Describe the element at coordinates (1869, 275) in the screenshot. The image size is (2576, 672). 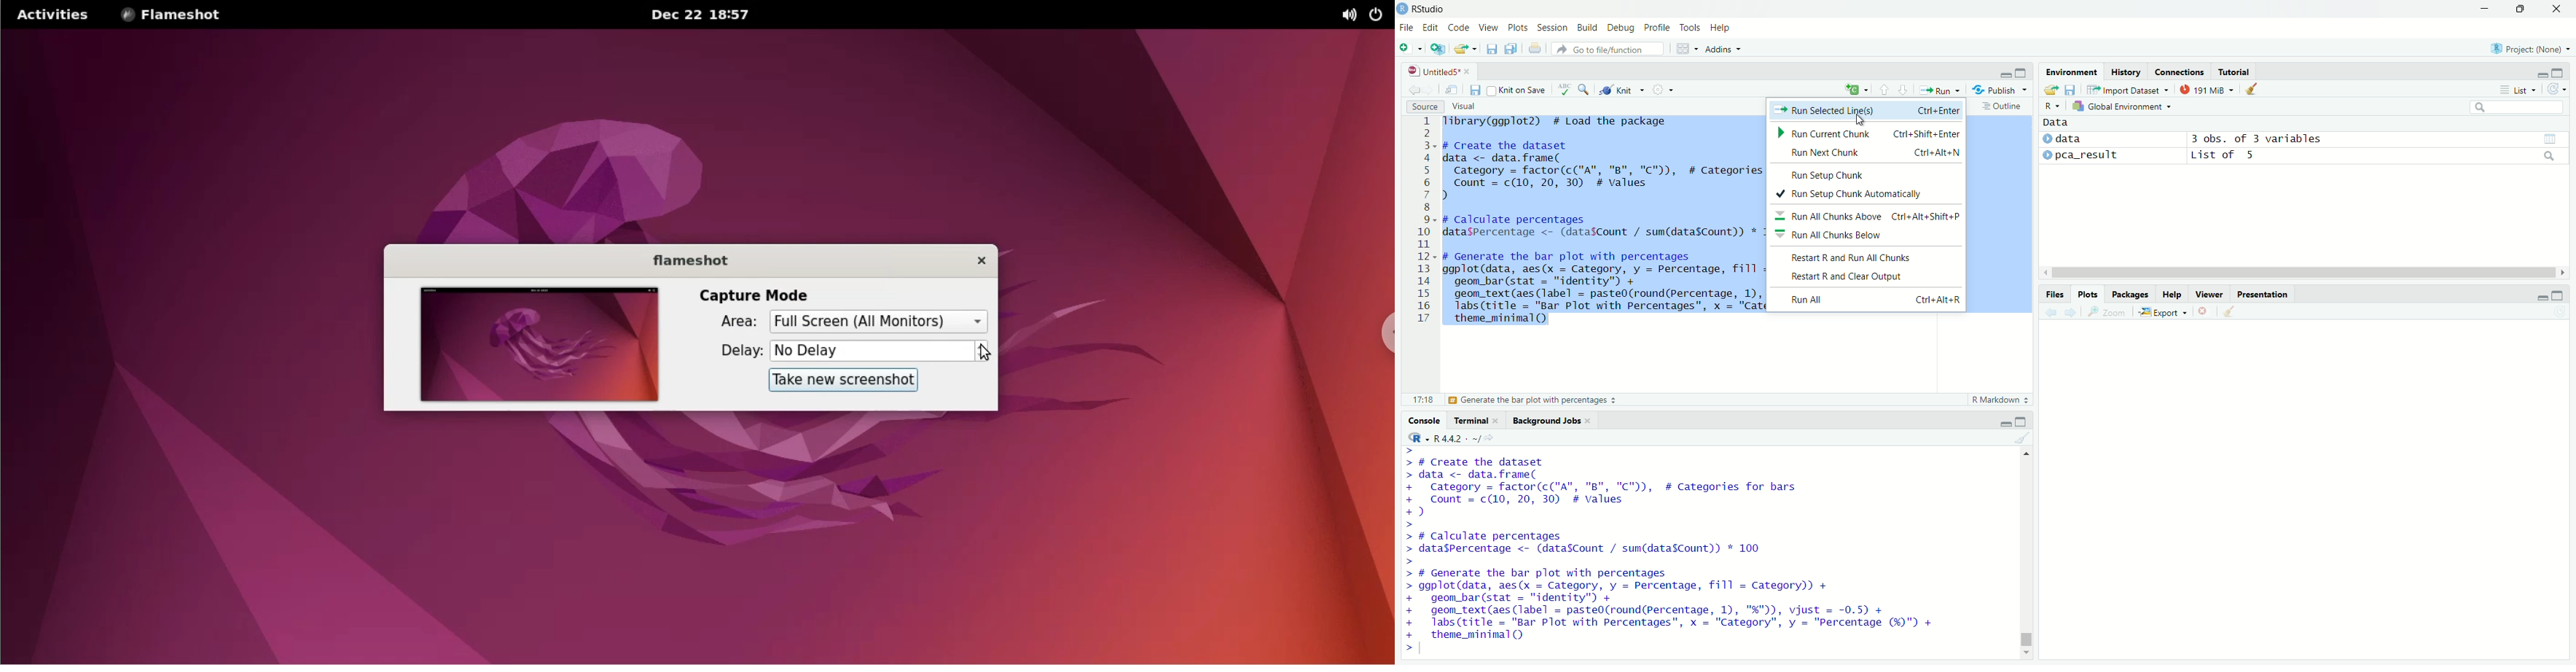
I see `restart and clear output` at that location.